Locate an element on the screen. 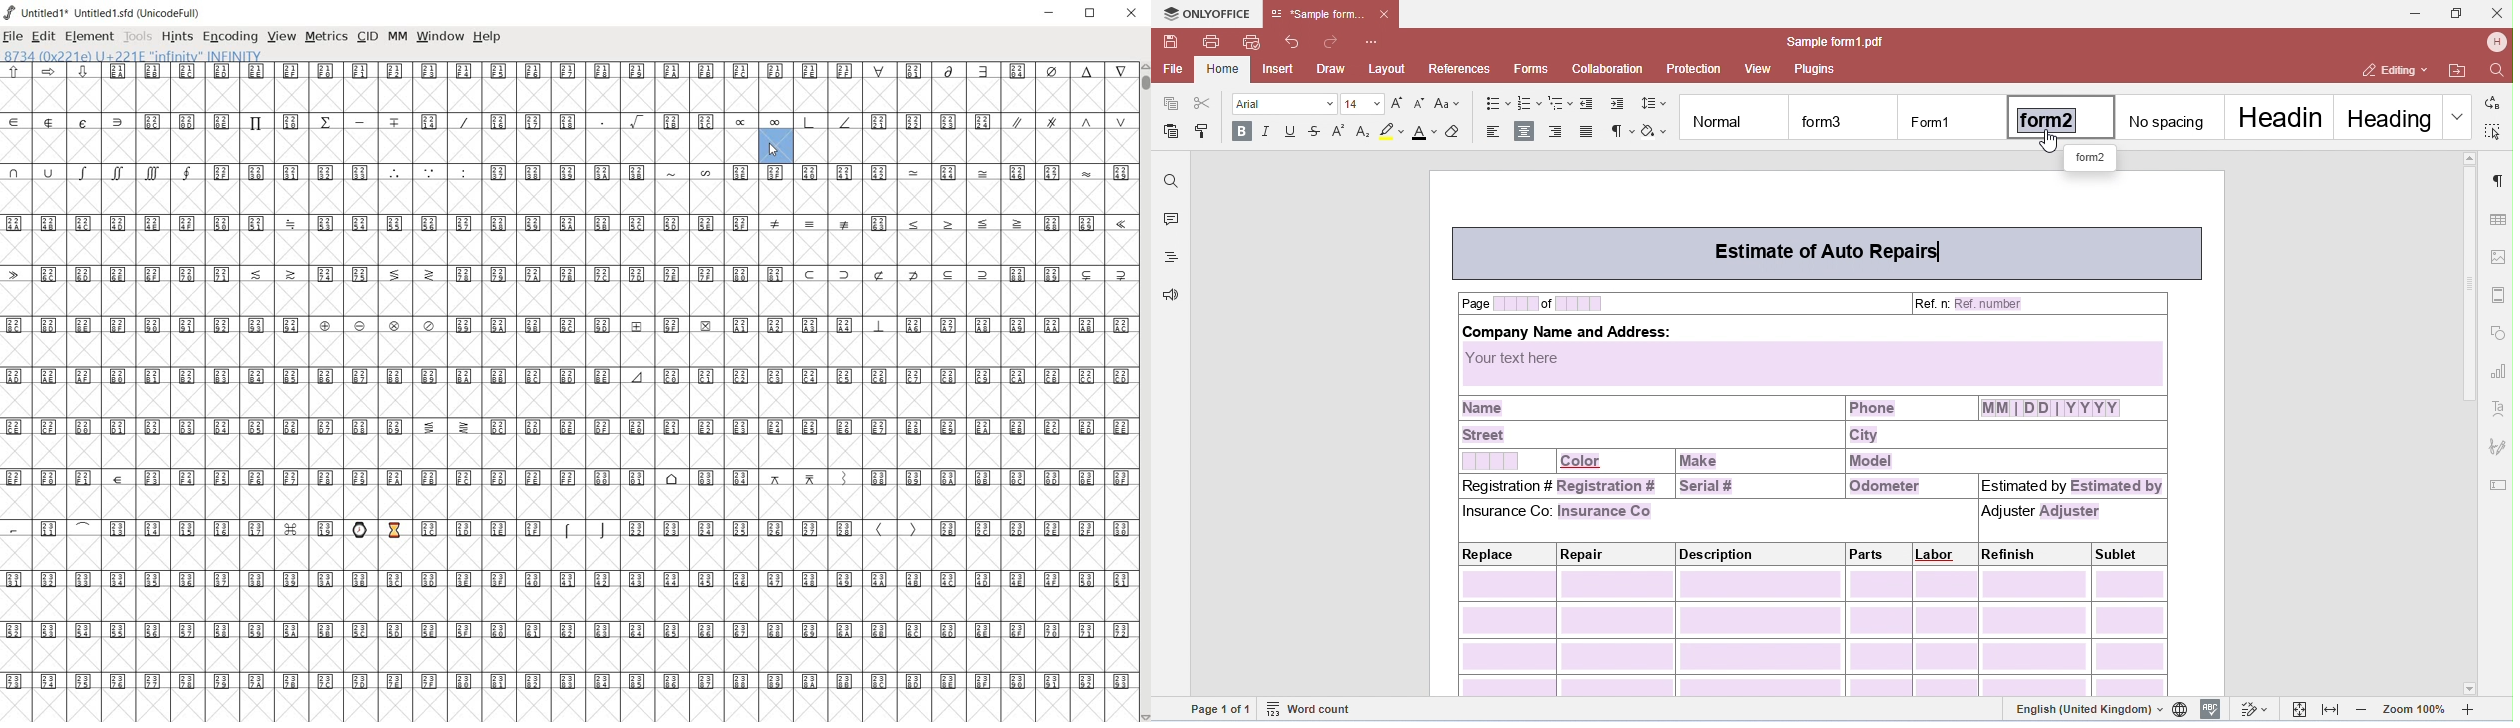  Unicode code points is located at coordinates (615, 71).